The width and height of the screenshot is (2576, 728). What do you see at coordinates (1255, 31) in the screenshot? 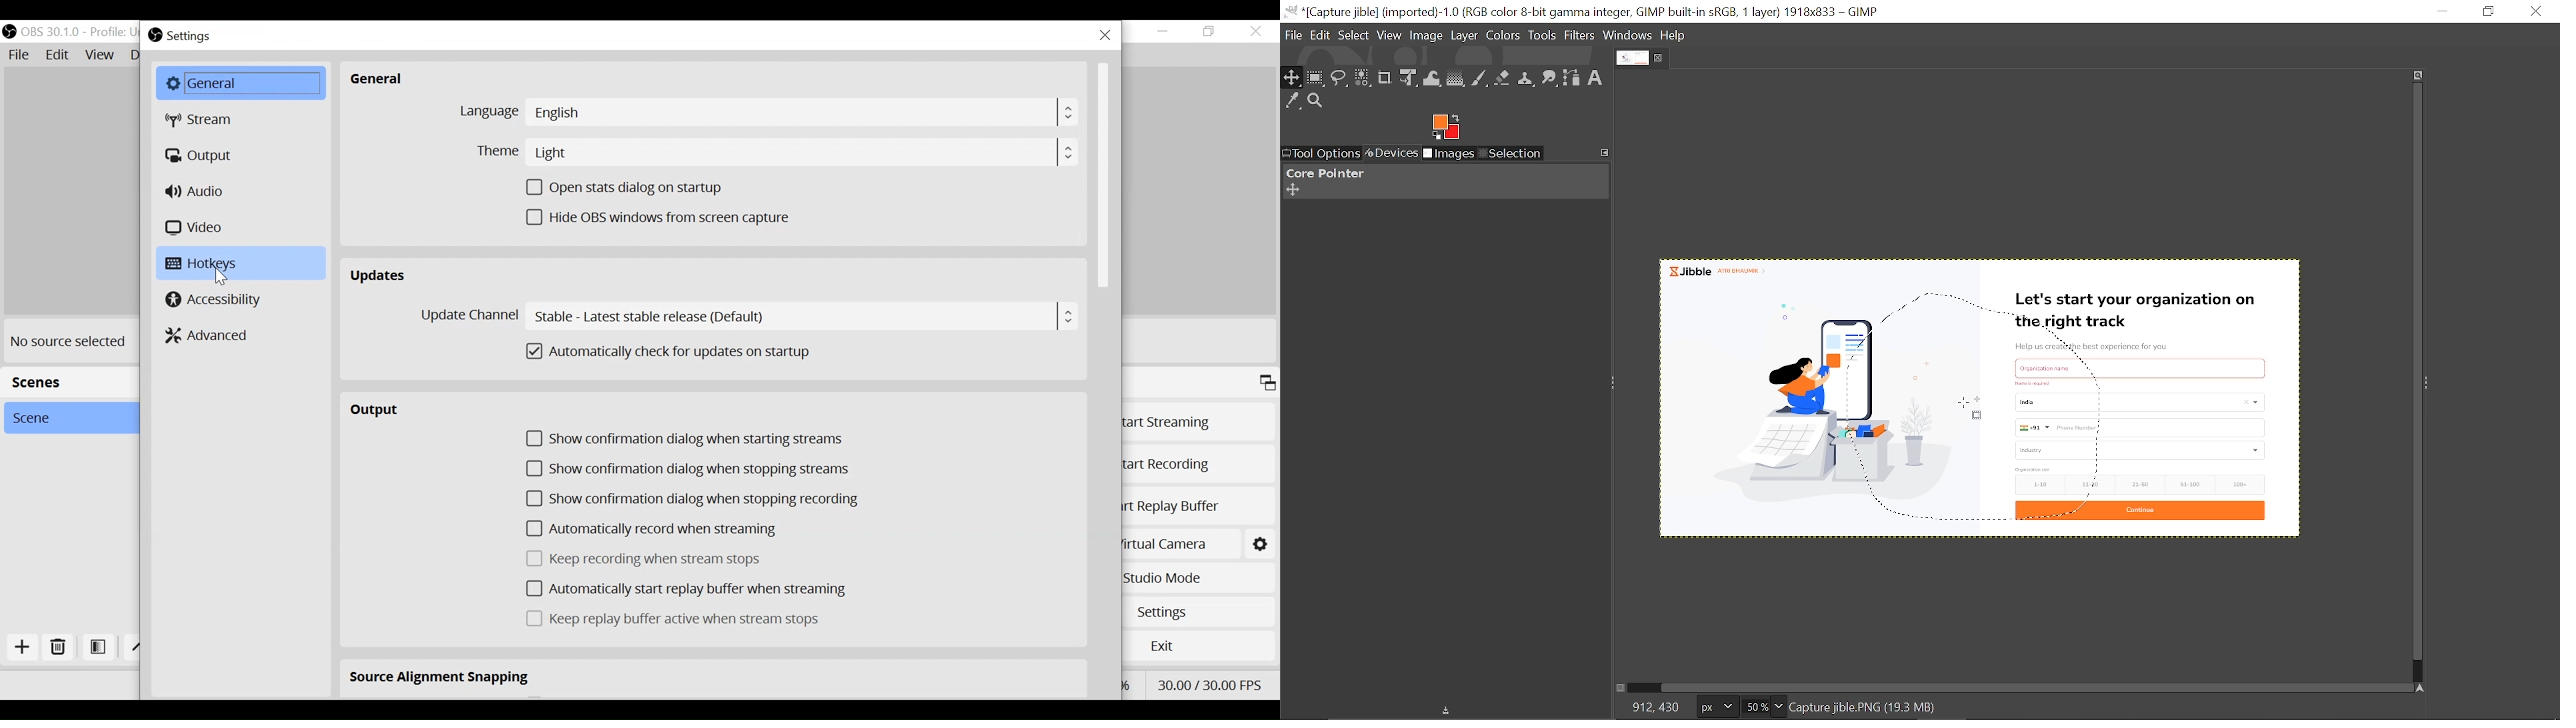
I see `Close` at bounding box center [1255, 31].